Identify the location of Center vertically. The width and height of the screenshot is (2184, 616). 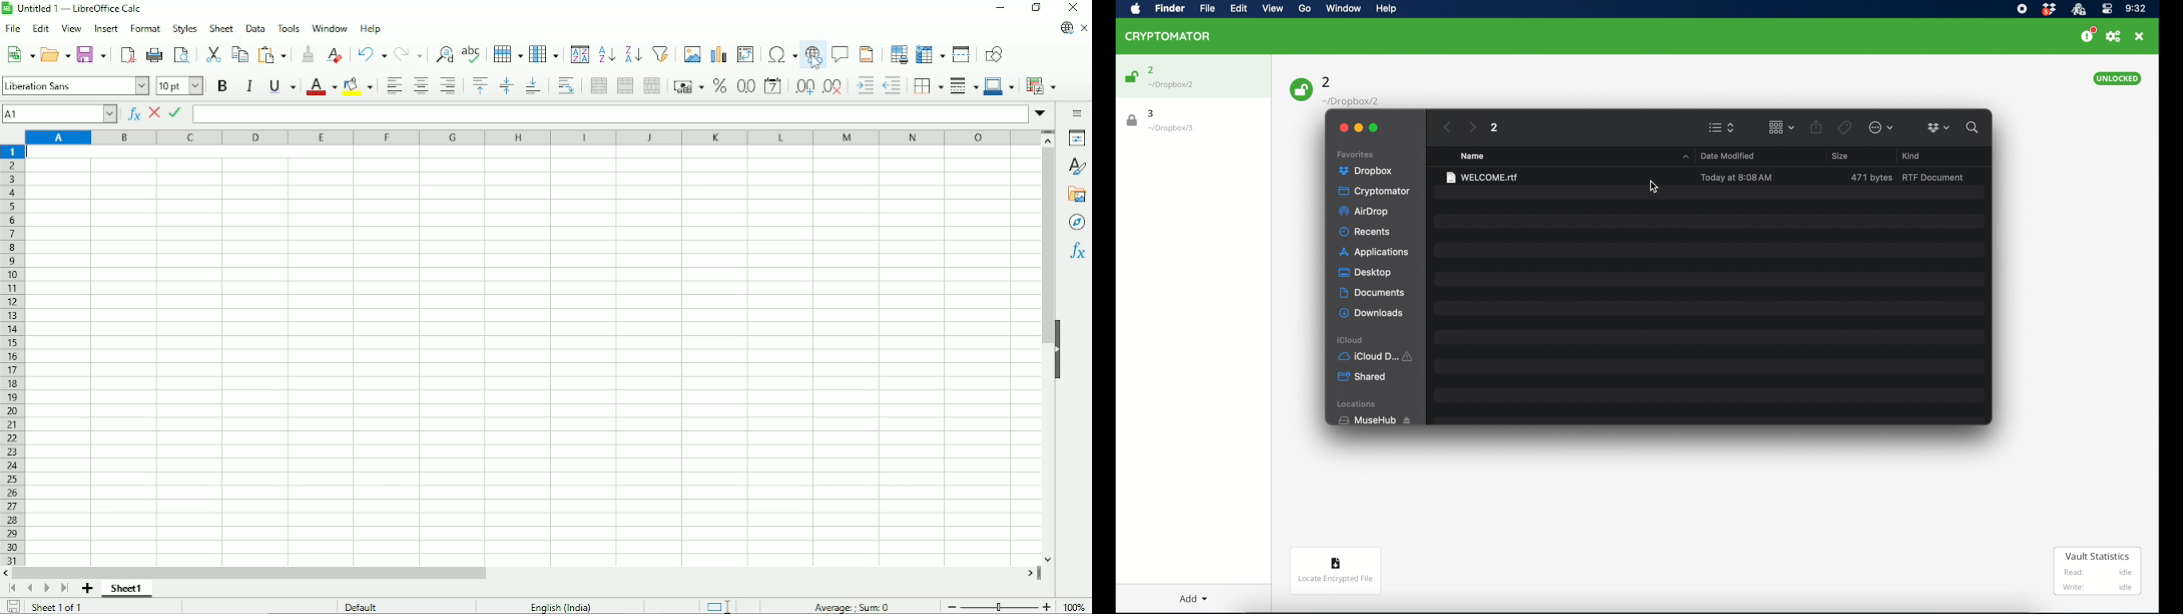
(506, 86).